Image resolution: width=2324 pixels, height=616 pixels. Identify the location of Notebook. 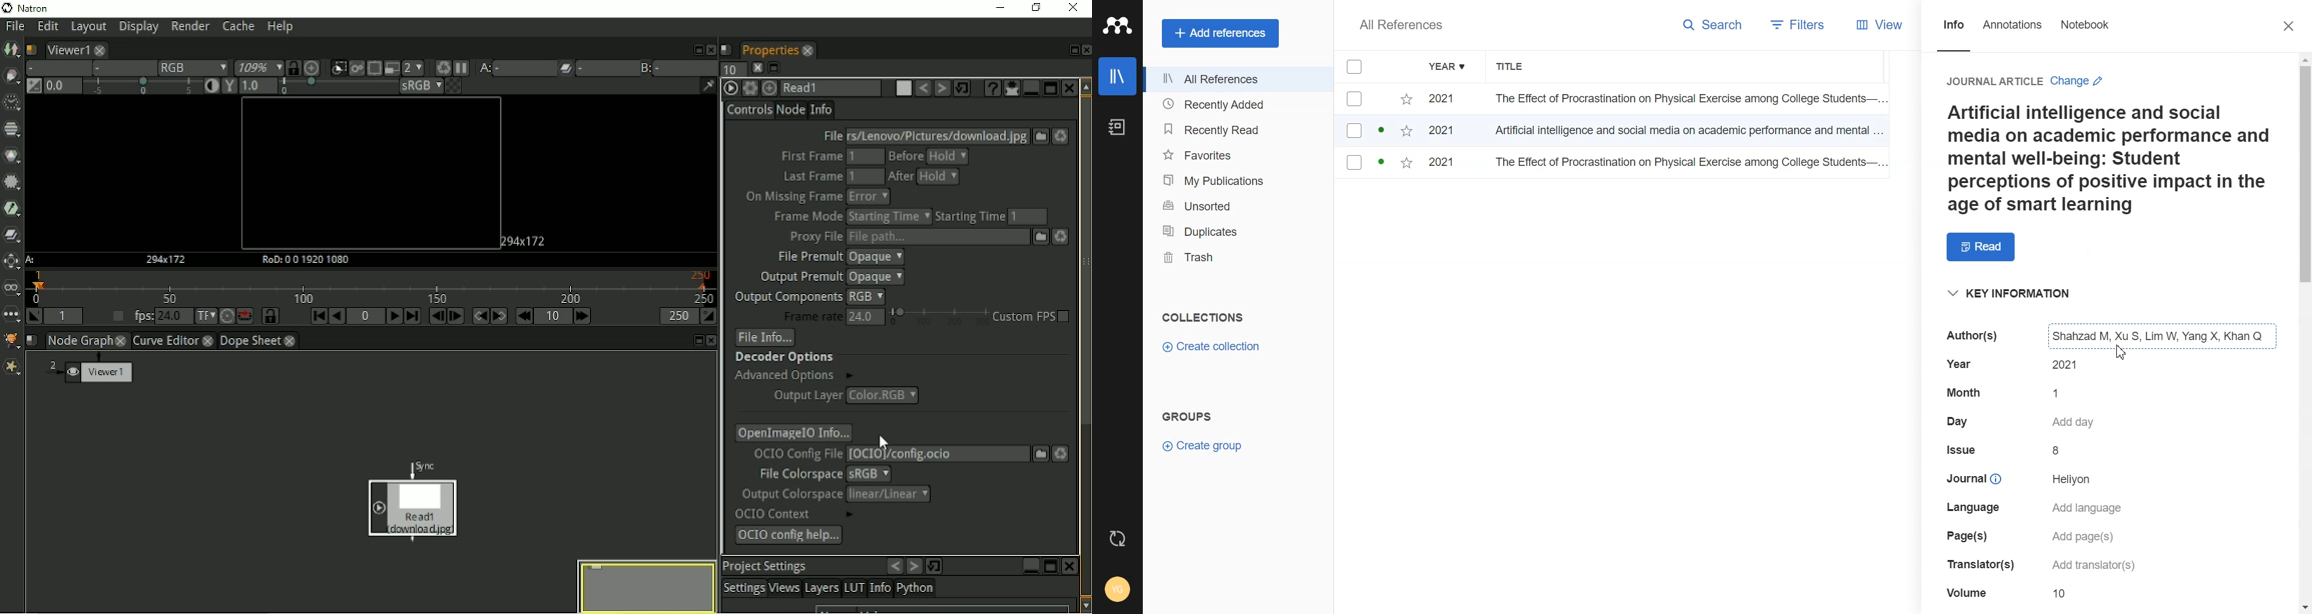
(2087, 32).